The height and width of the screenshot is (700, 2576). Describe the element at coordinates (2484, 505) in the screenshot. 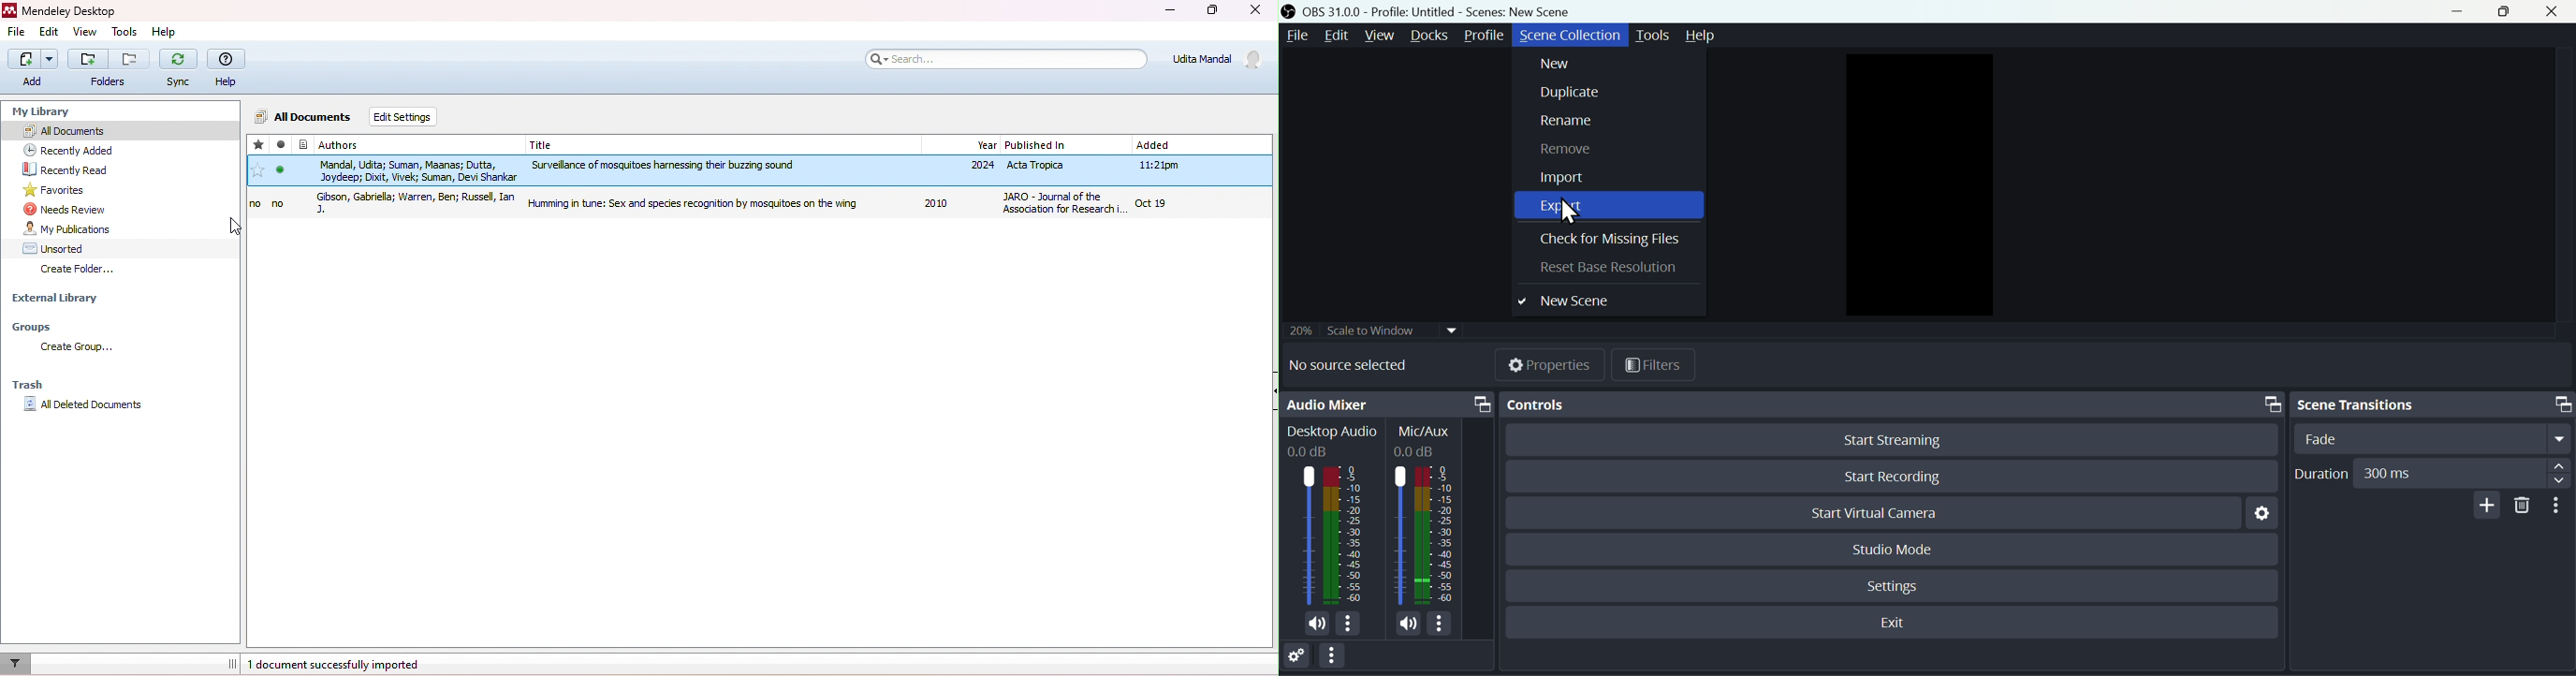

I see `Add` at that location.